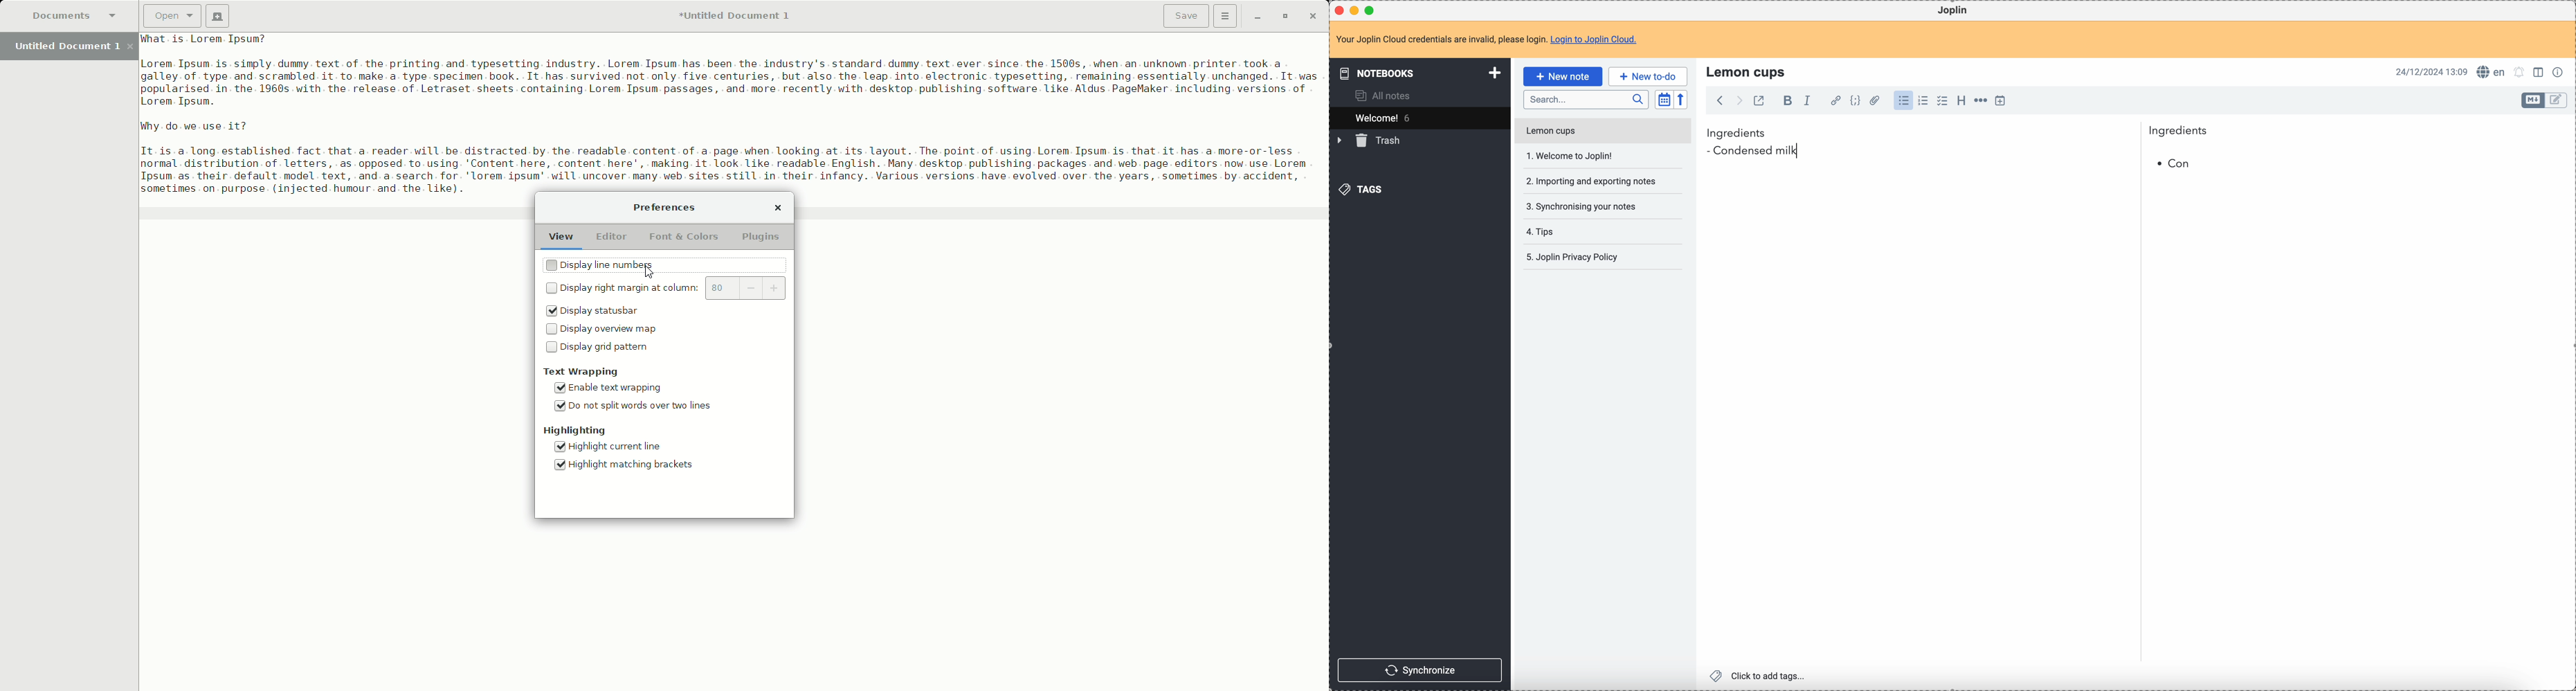 The height and width of the screenshot is (700, 2576). What do you see at coordinates (576, 431) in the screenshot?
I see `Highlighting` at bounding box center [576, 431].